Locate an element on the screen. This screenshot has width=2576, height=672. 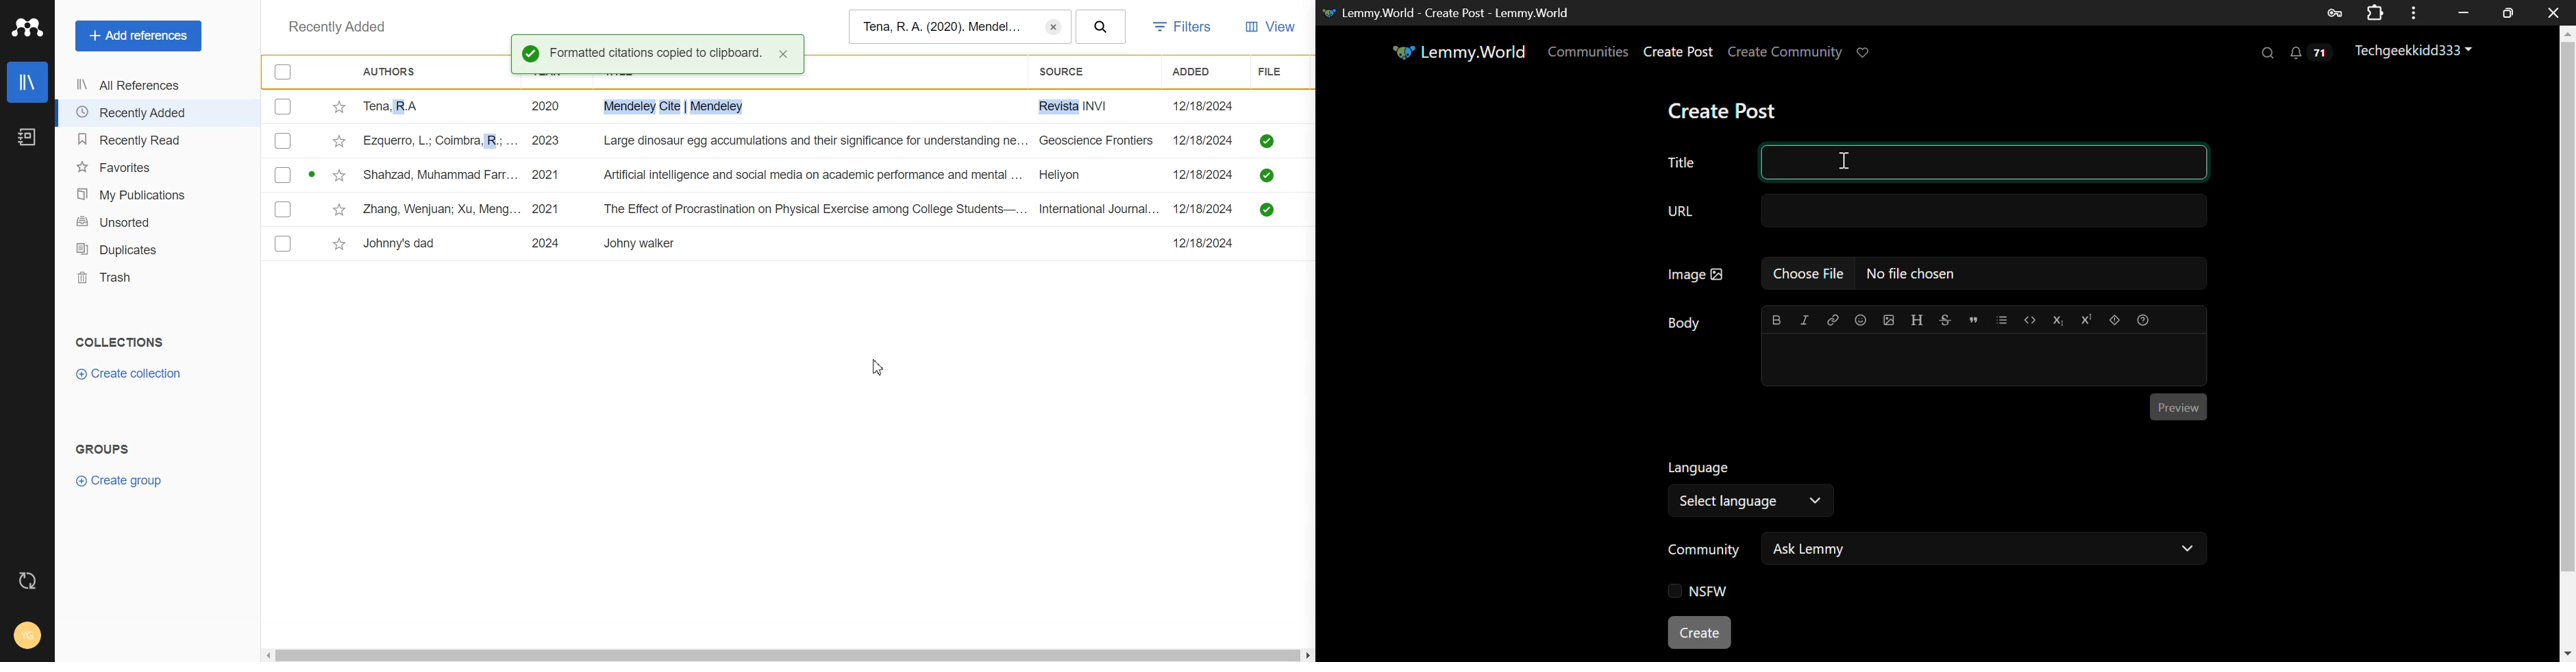
Checkbox is located at coordinates (282, 209).